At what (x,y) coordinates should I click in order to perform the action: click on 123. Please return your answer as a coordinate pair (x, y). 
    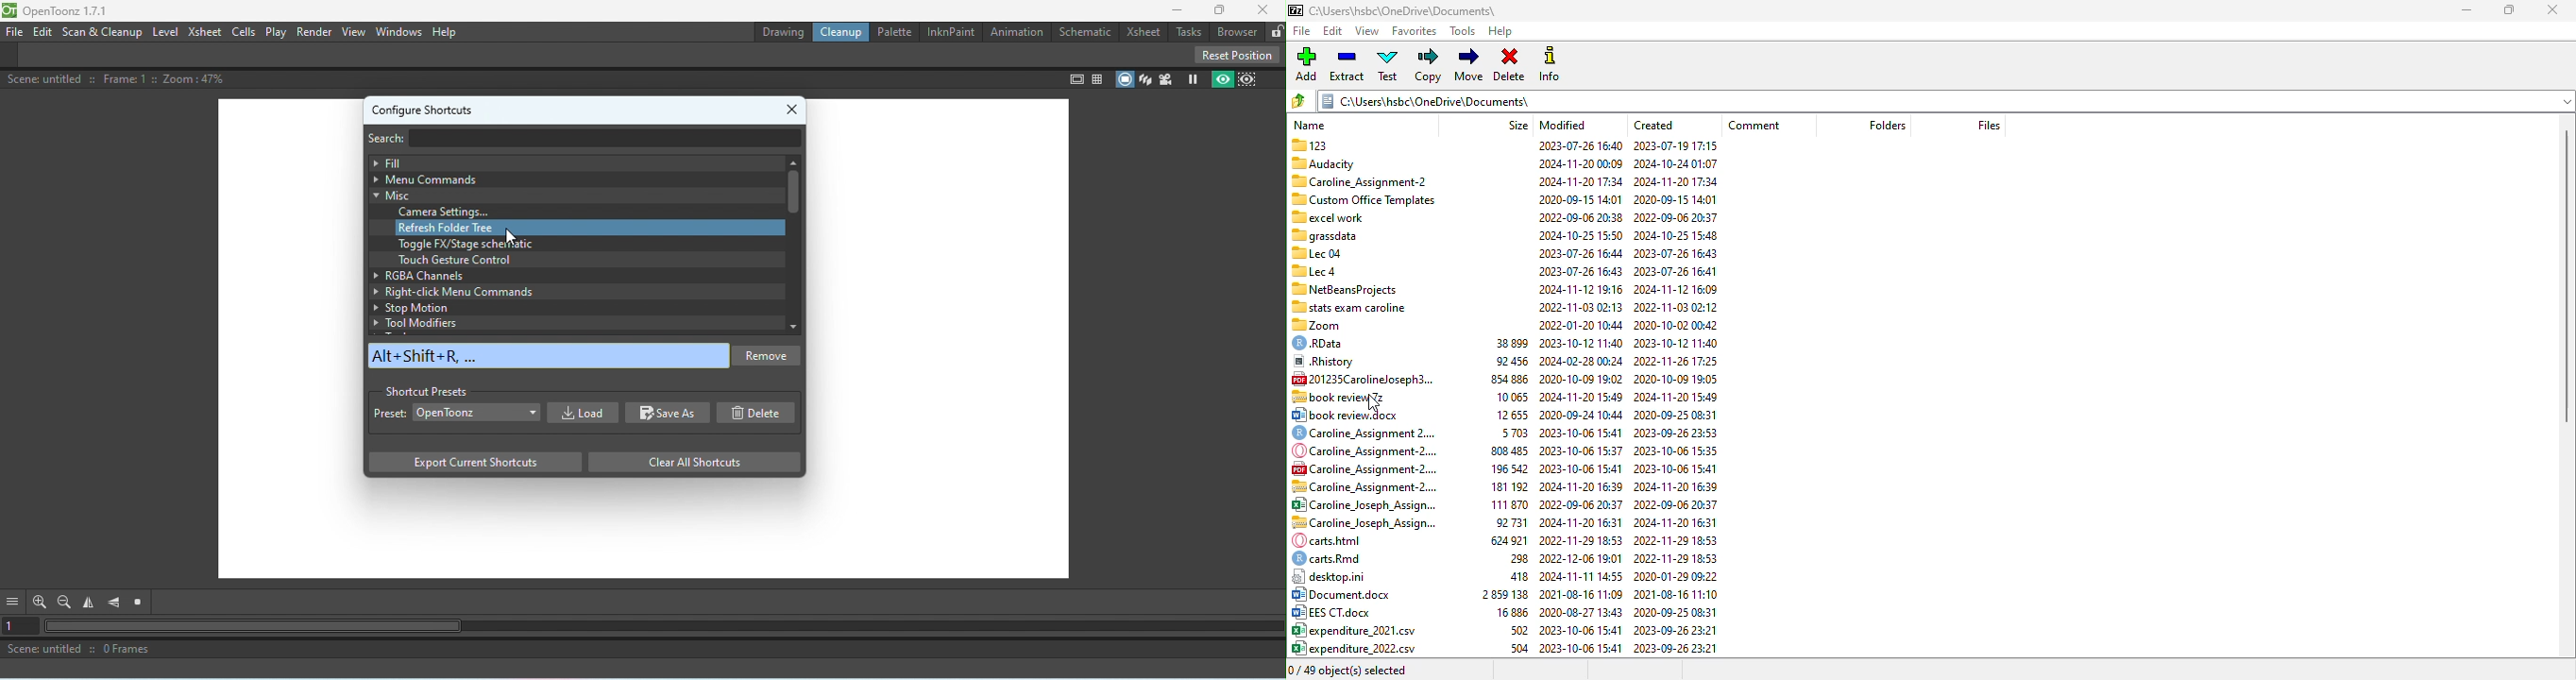
    Looking at the image, I should click on (1309, 145).